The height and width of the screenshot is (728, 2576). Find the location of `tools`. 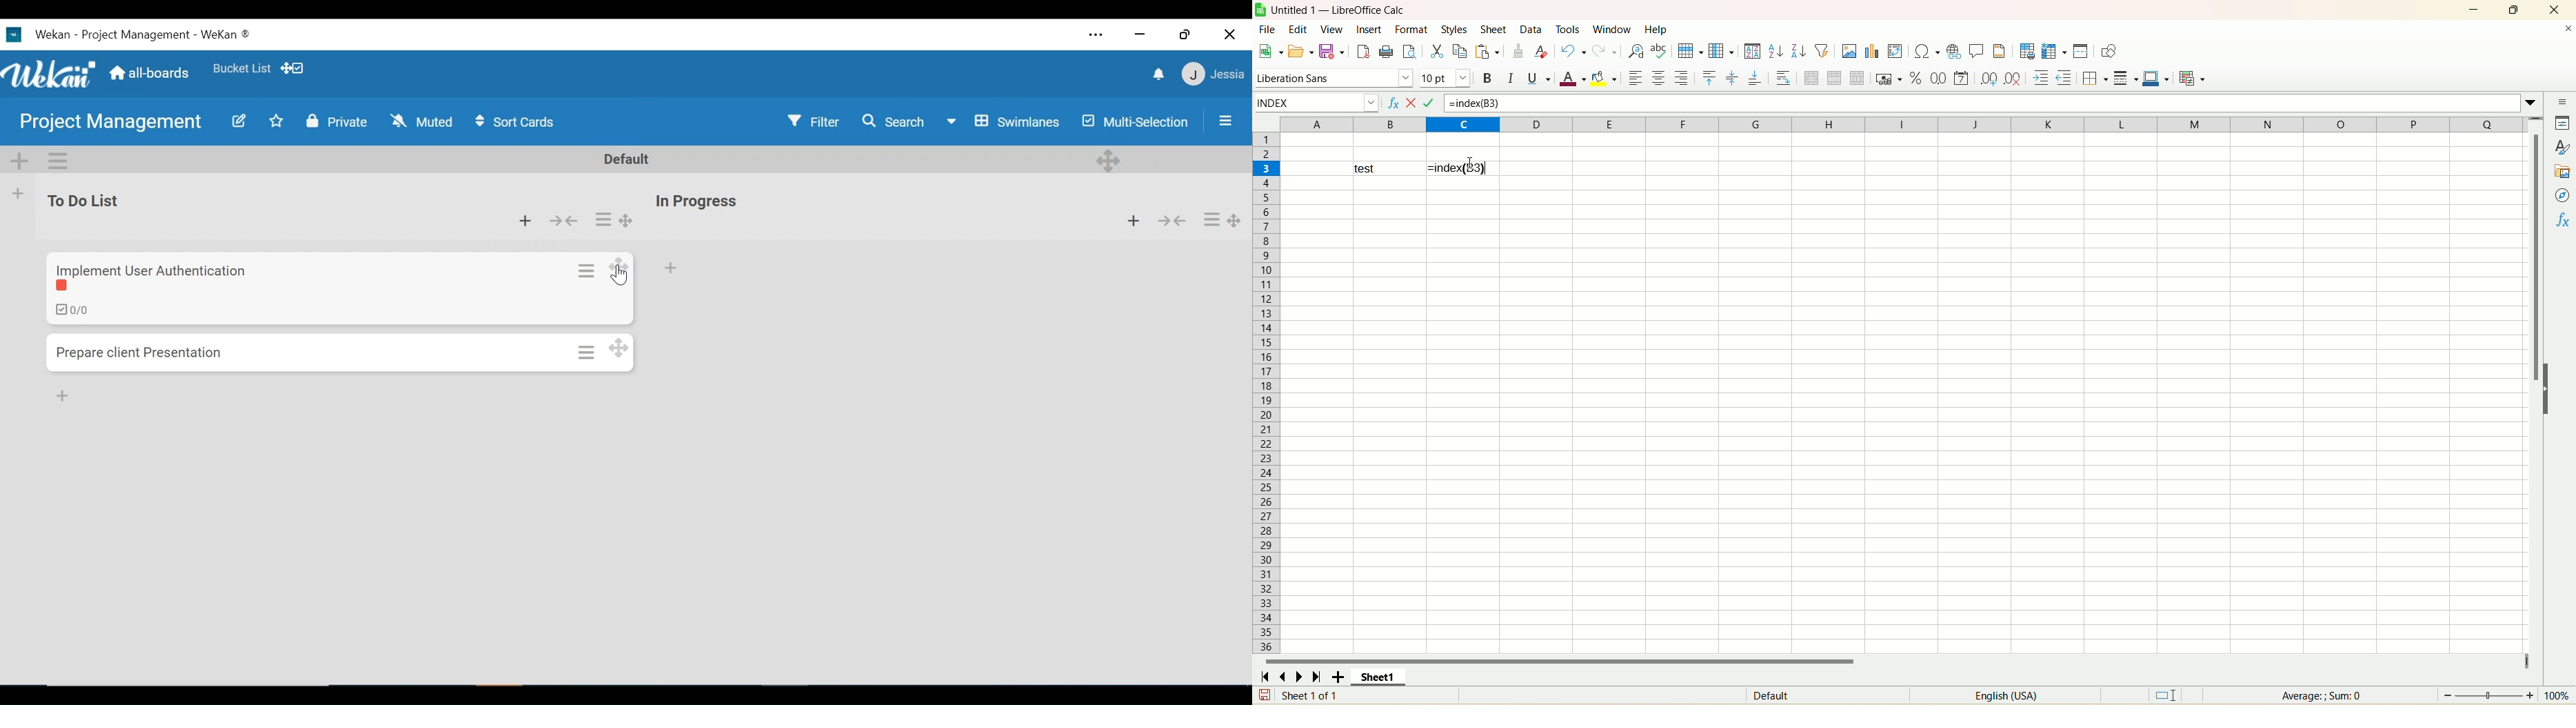

tools is located at coordinates (1570, 28).